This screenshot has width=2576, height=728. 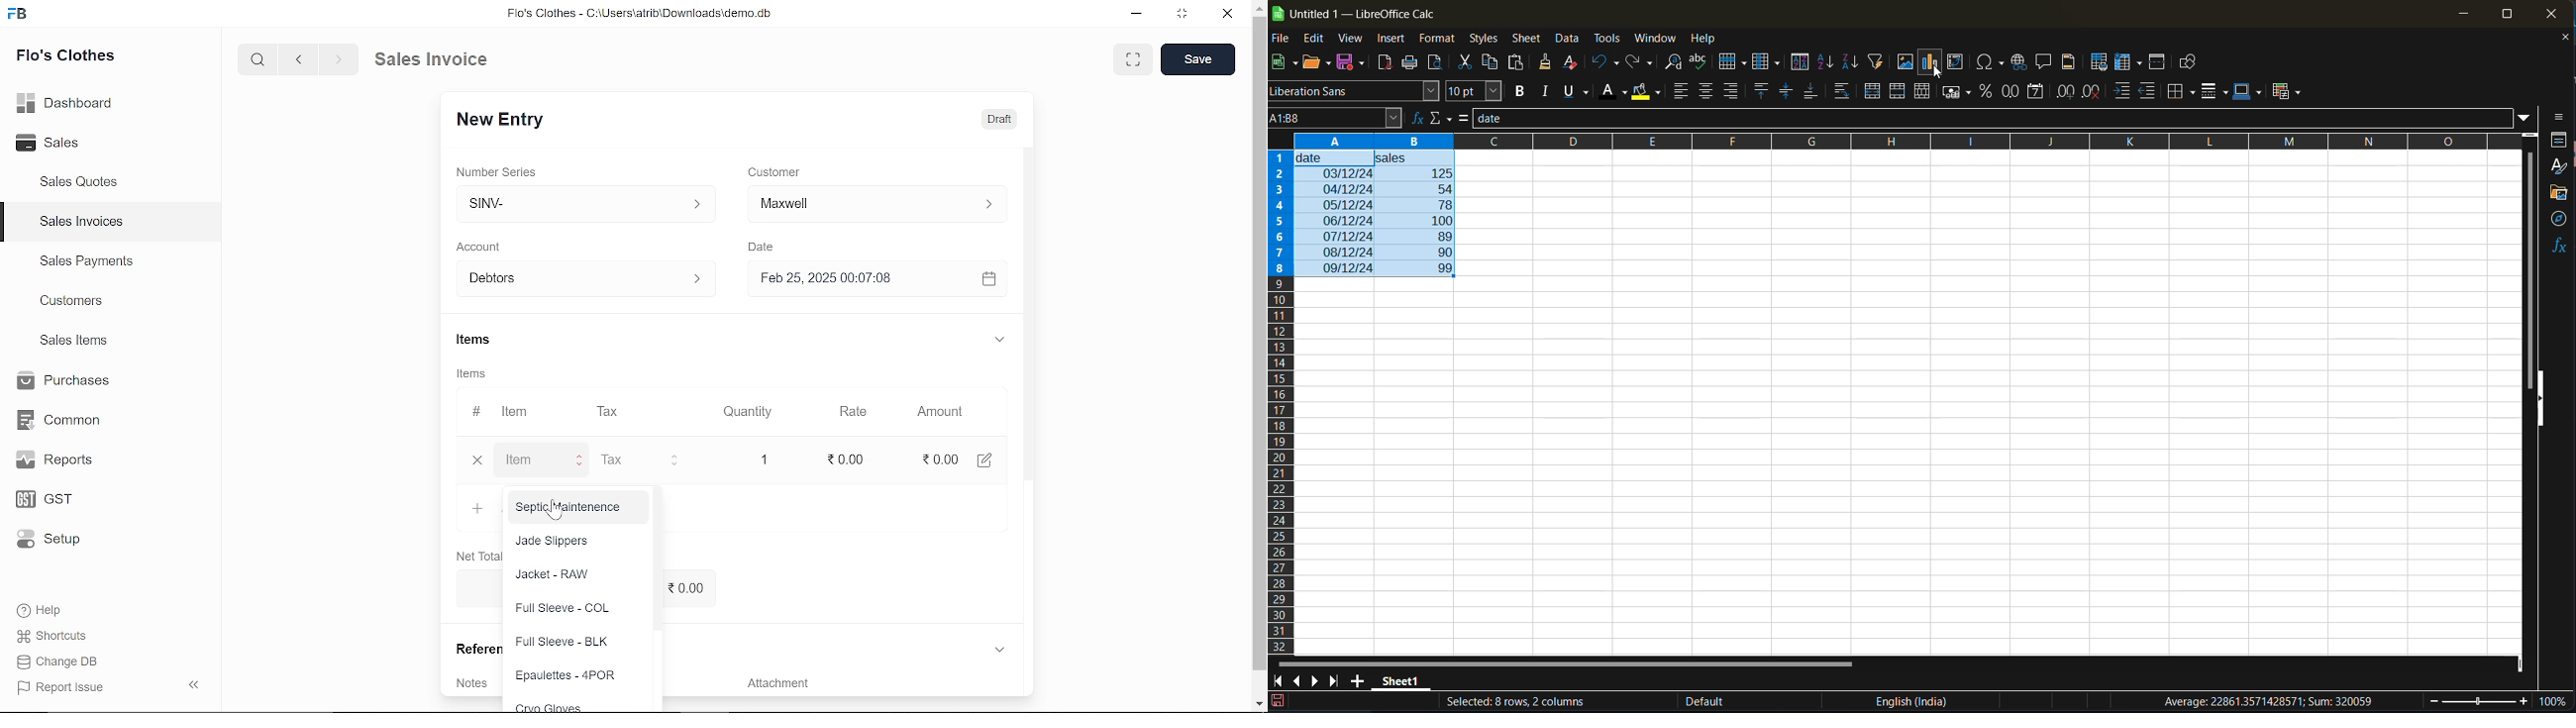 What do you see at coordinates (1010, 341) in the screenshot?
I see `expand` at bounding box center [1010, 341].